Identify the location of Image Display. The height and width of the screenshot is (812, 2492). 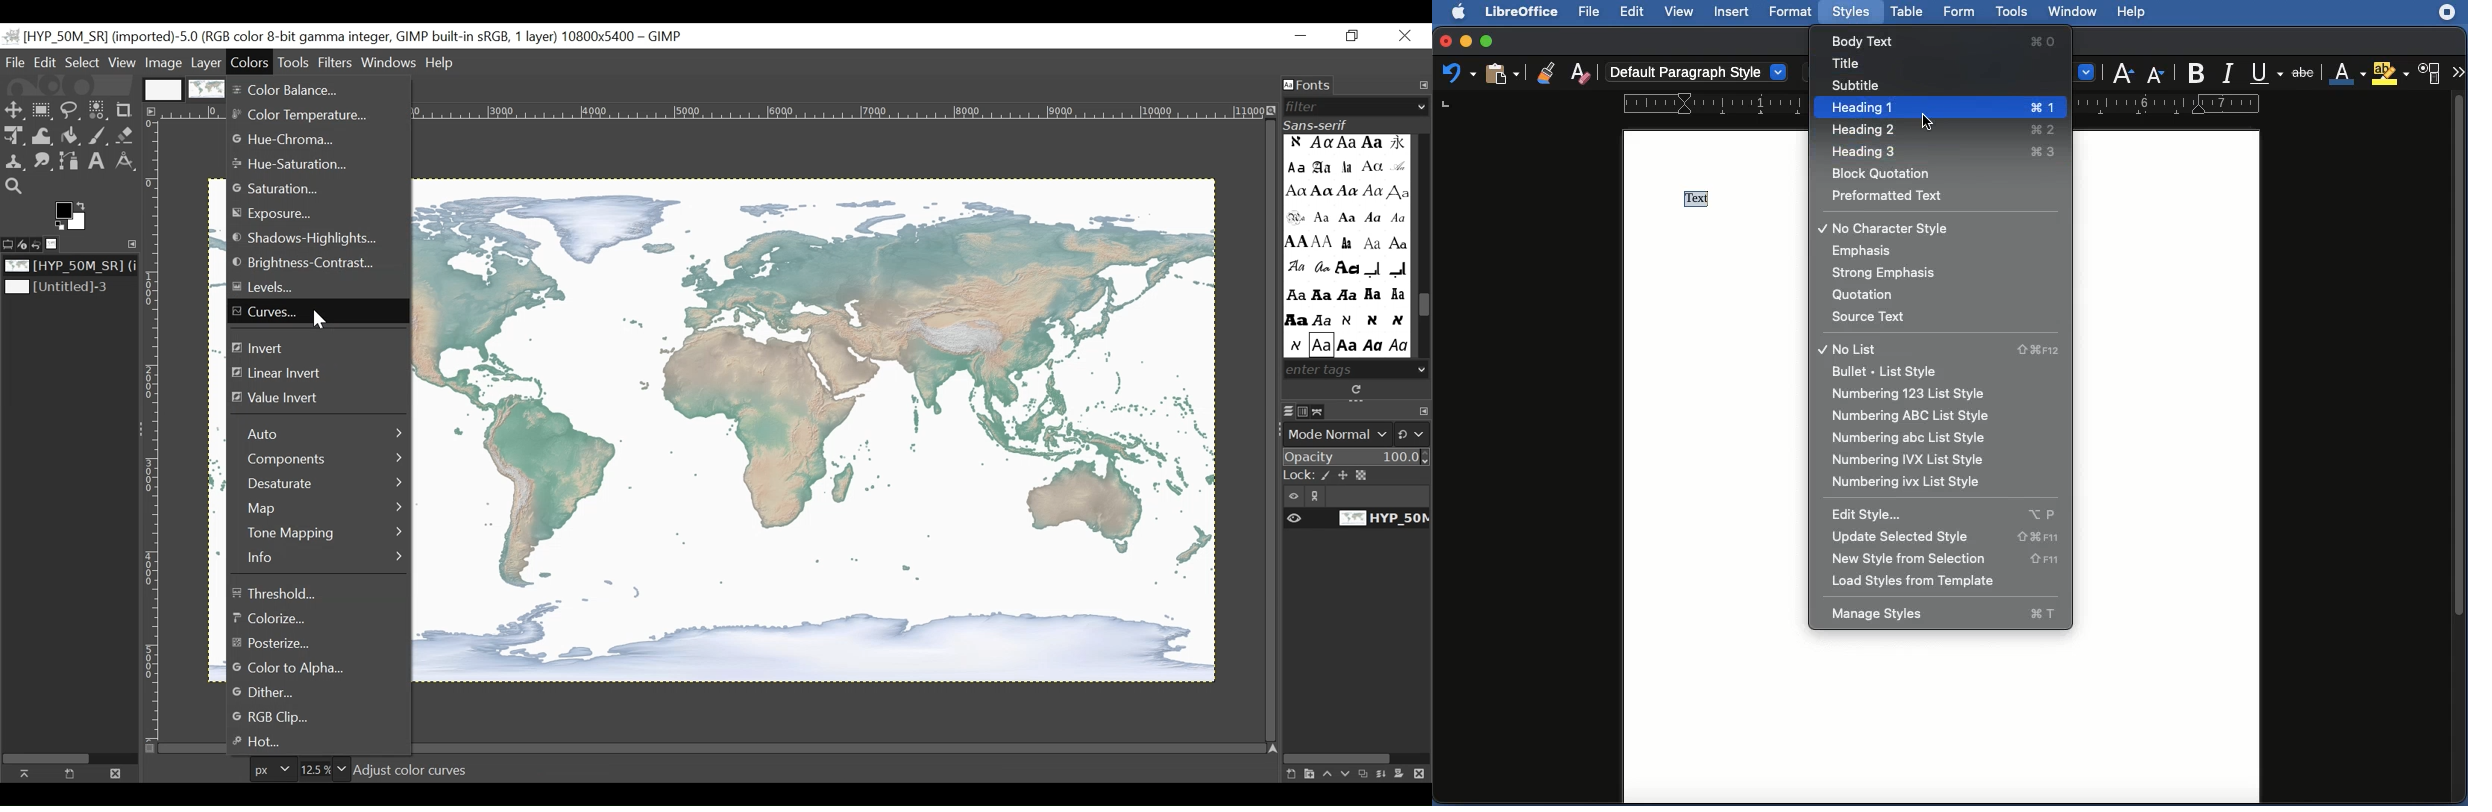
(186, 89).